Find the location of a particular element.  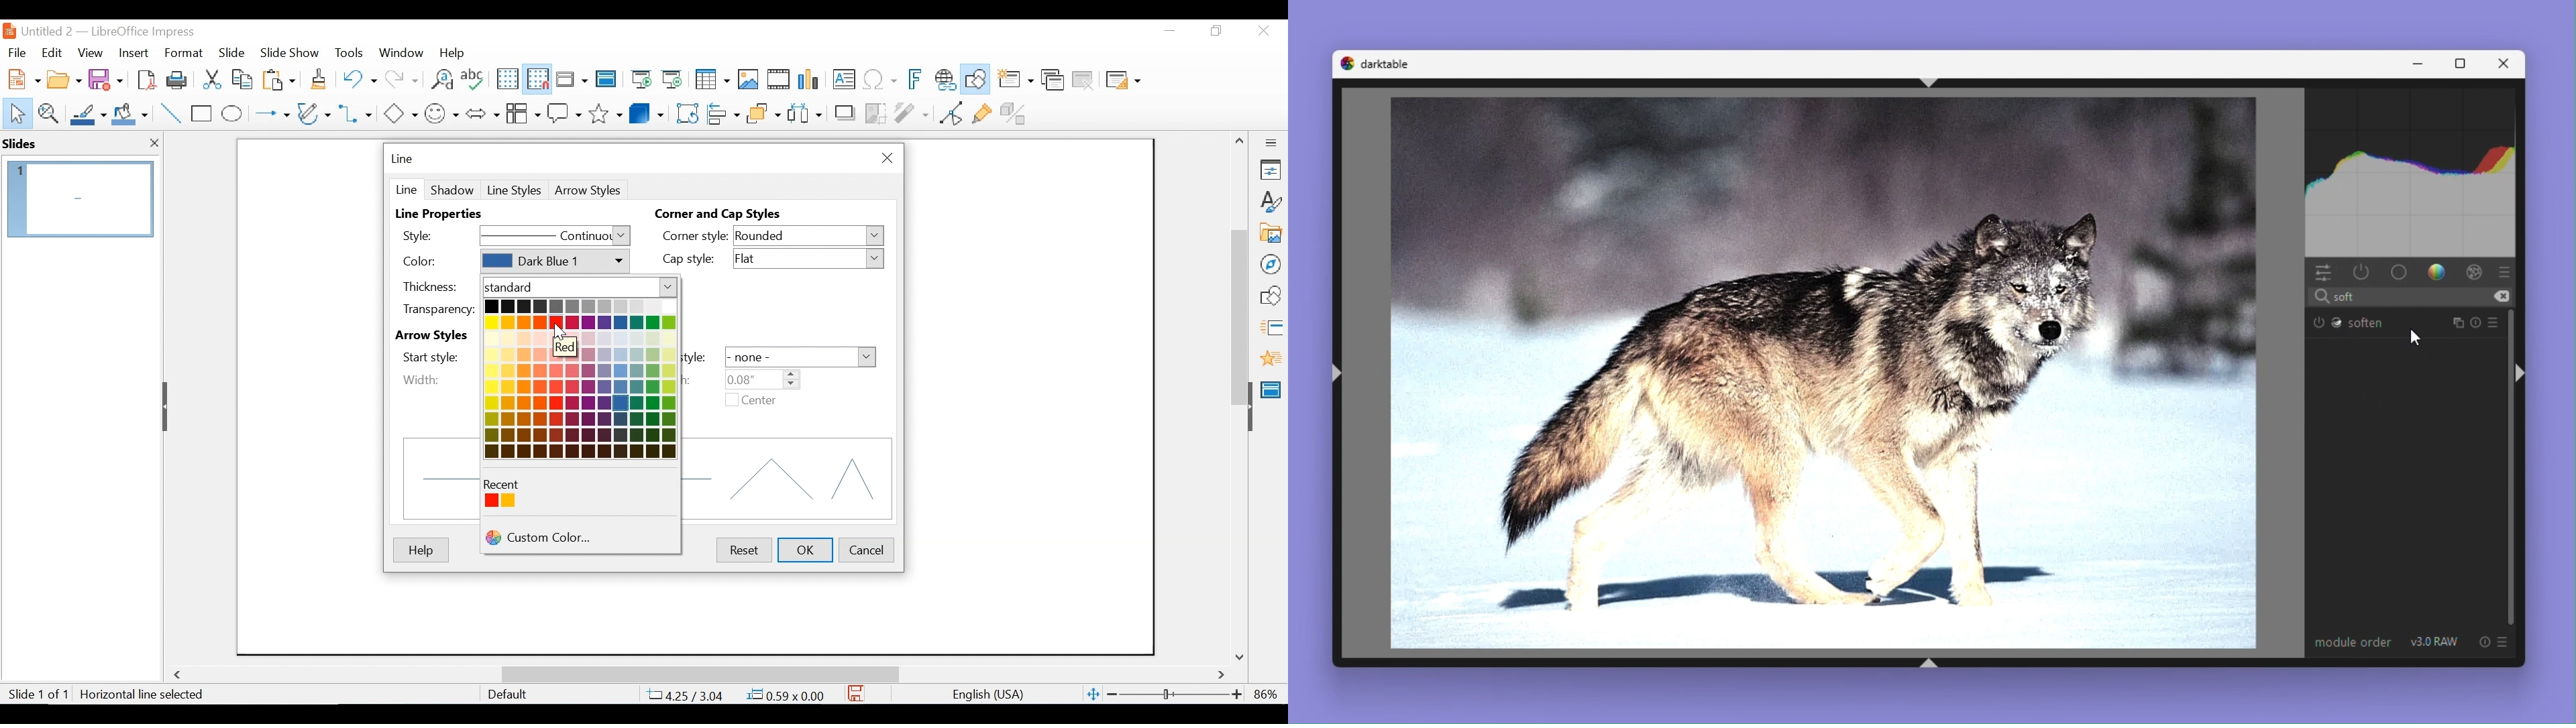

Save is located at coordinates (107, 78).